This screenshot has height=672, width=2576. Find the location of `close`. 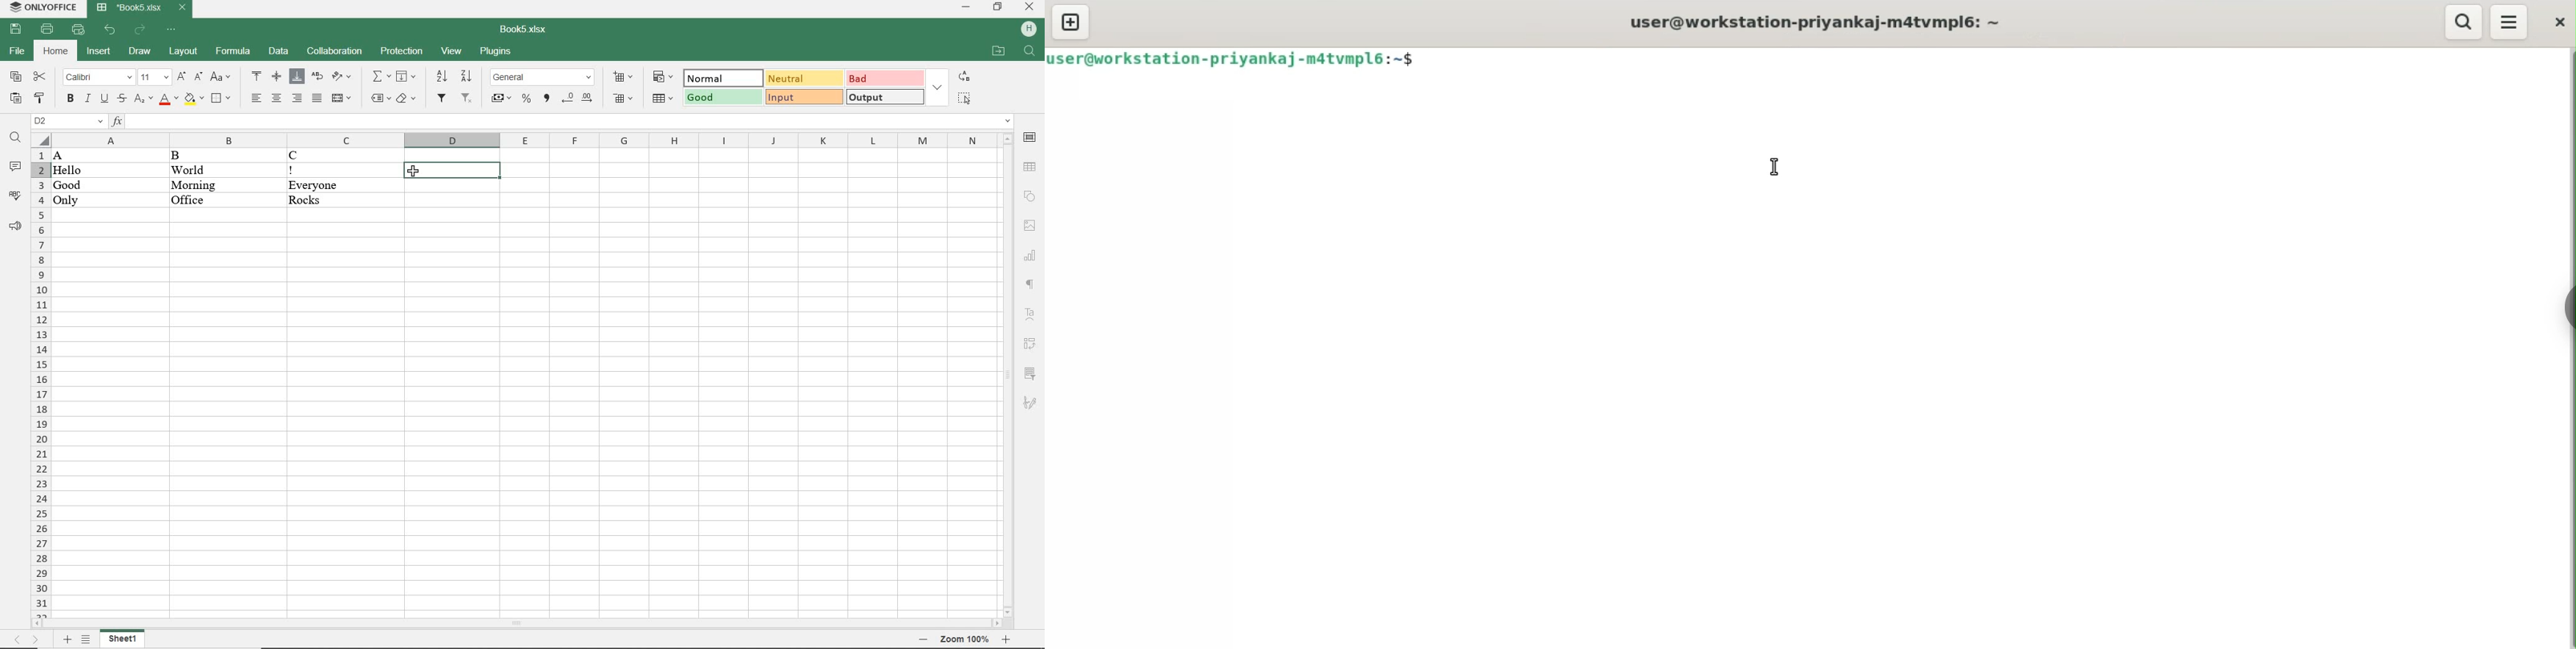

close is located at coordinates (1029, 8).